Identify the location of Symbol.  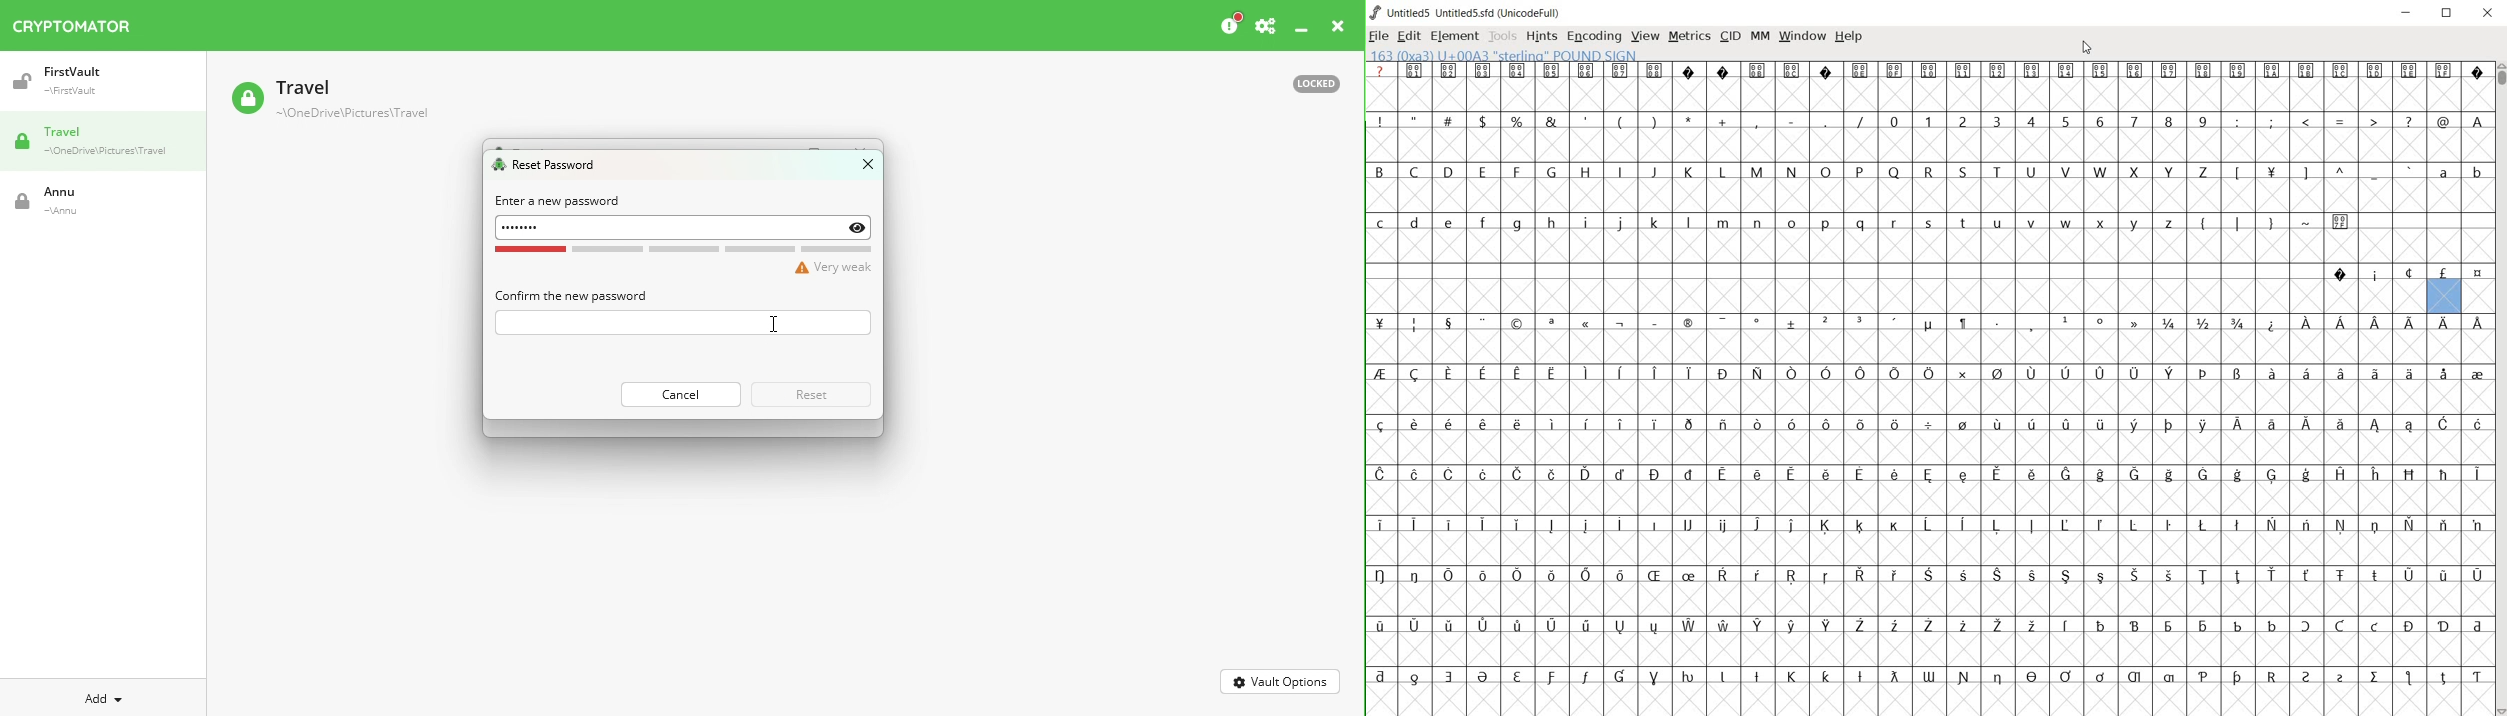
(2272, 476).